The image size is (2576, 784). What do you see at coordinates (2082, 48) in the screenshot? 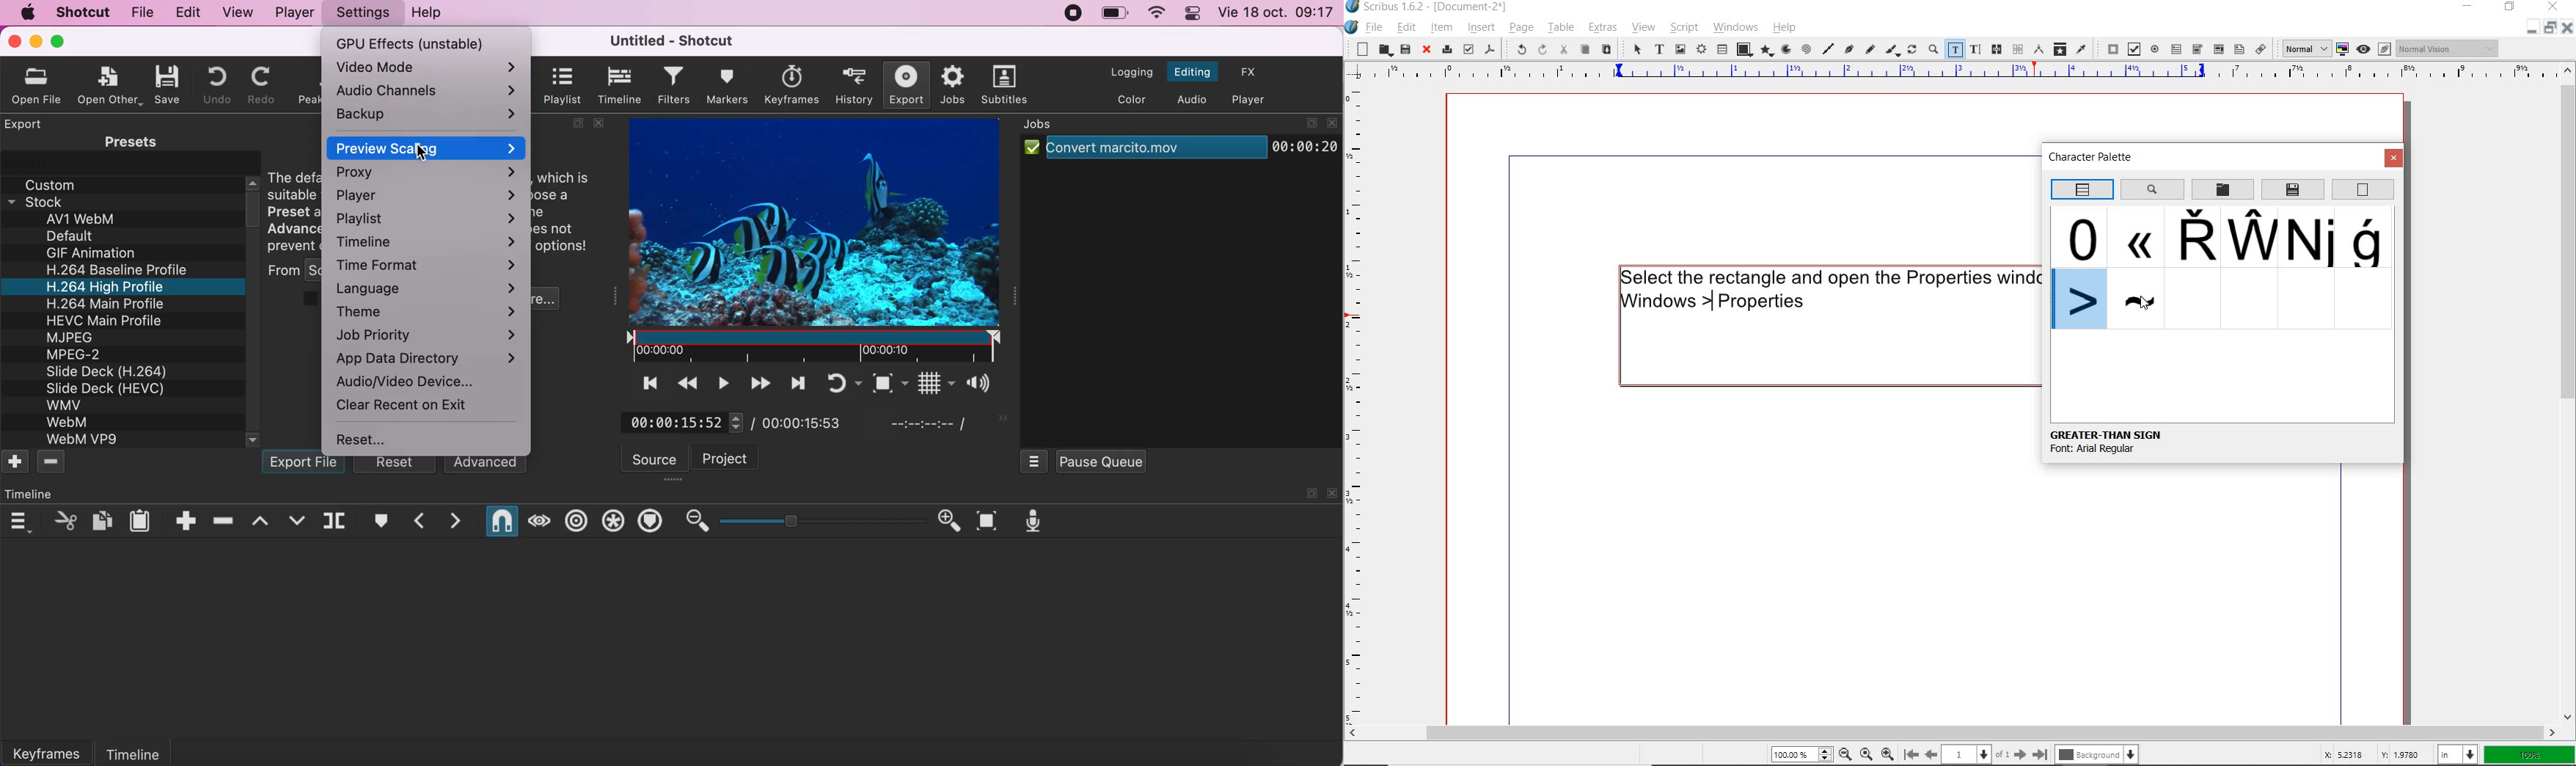
I see `eye dropper` at bounding box center [2082, 48].